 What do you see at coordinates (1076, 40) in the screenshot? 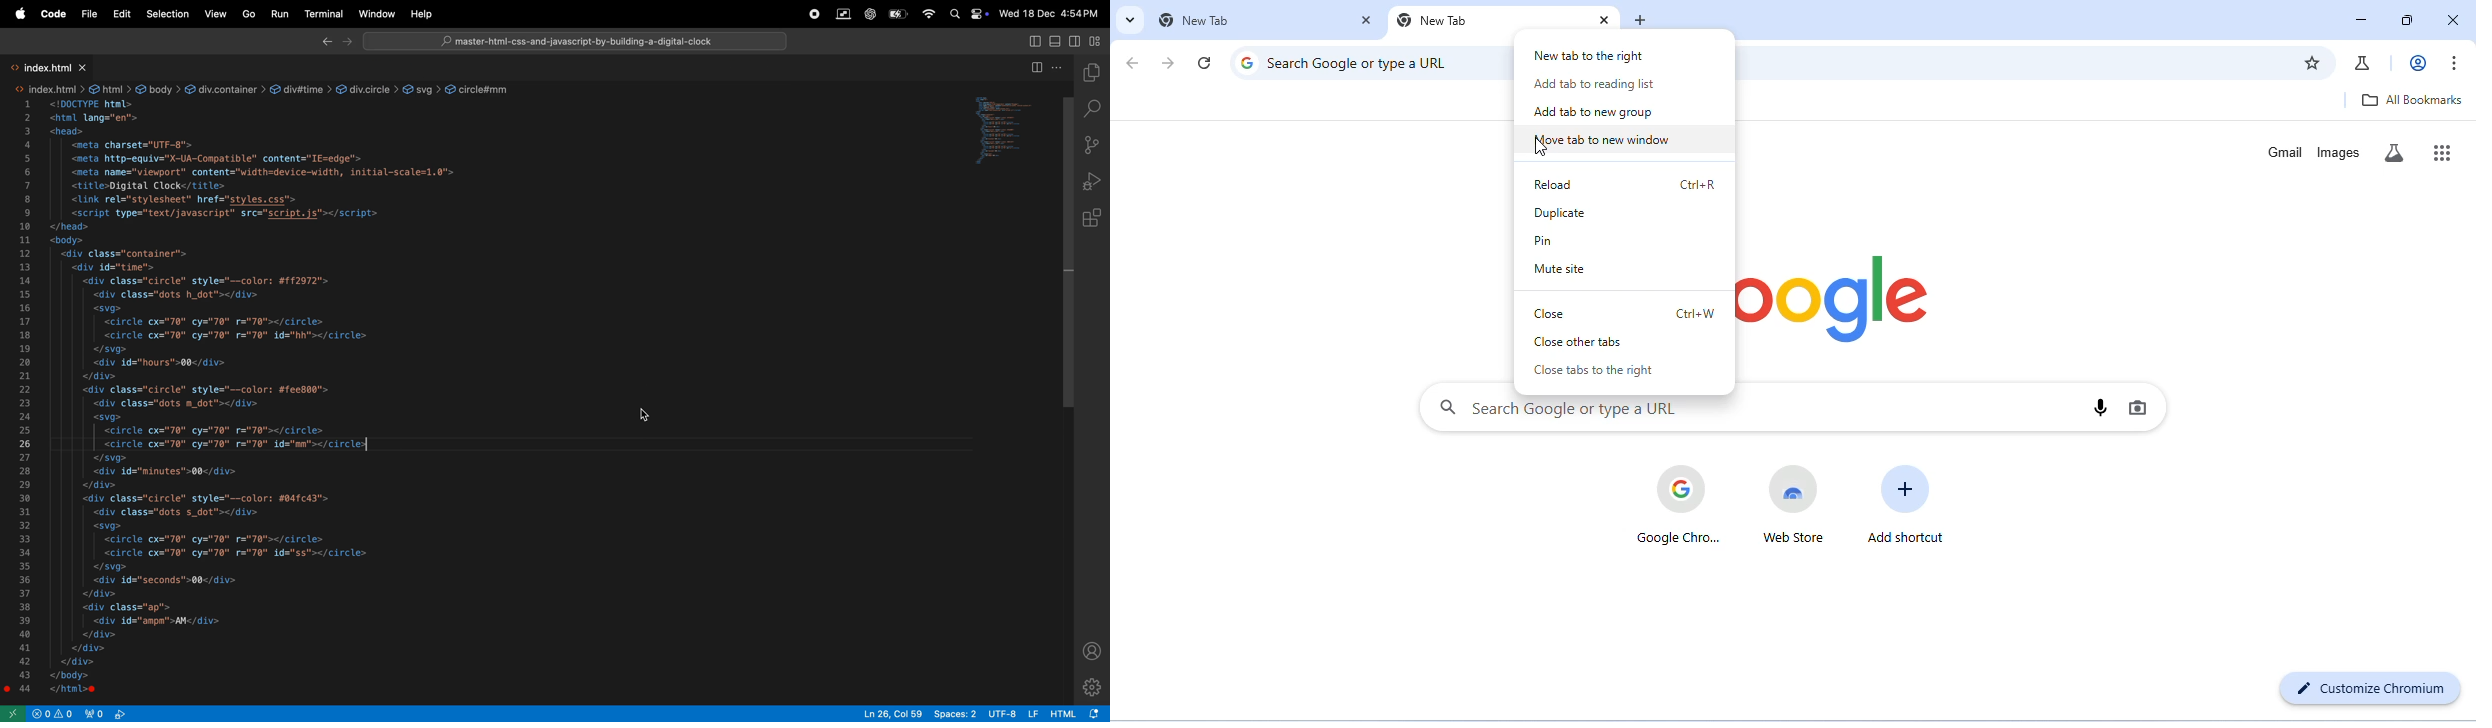
I see `secondary side bar ` at bounding box center [1076, 40].